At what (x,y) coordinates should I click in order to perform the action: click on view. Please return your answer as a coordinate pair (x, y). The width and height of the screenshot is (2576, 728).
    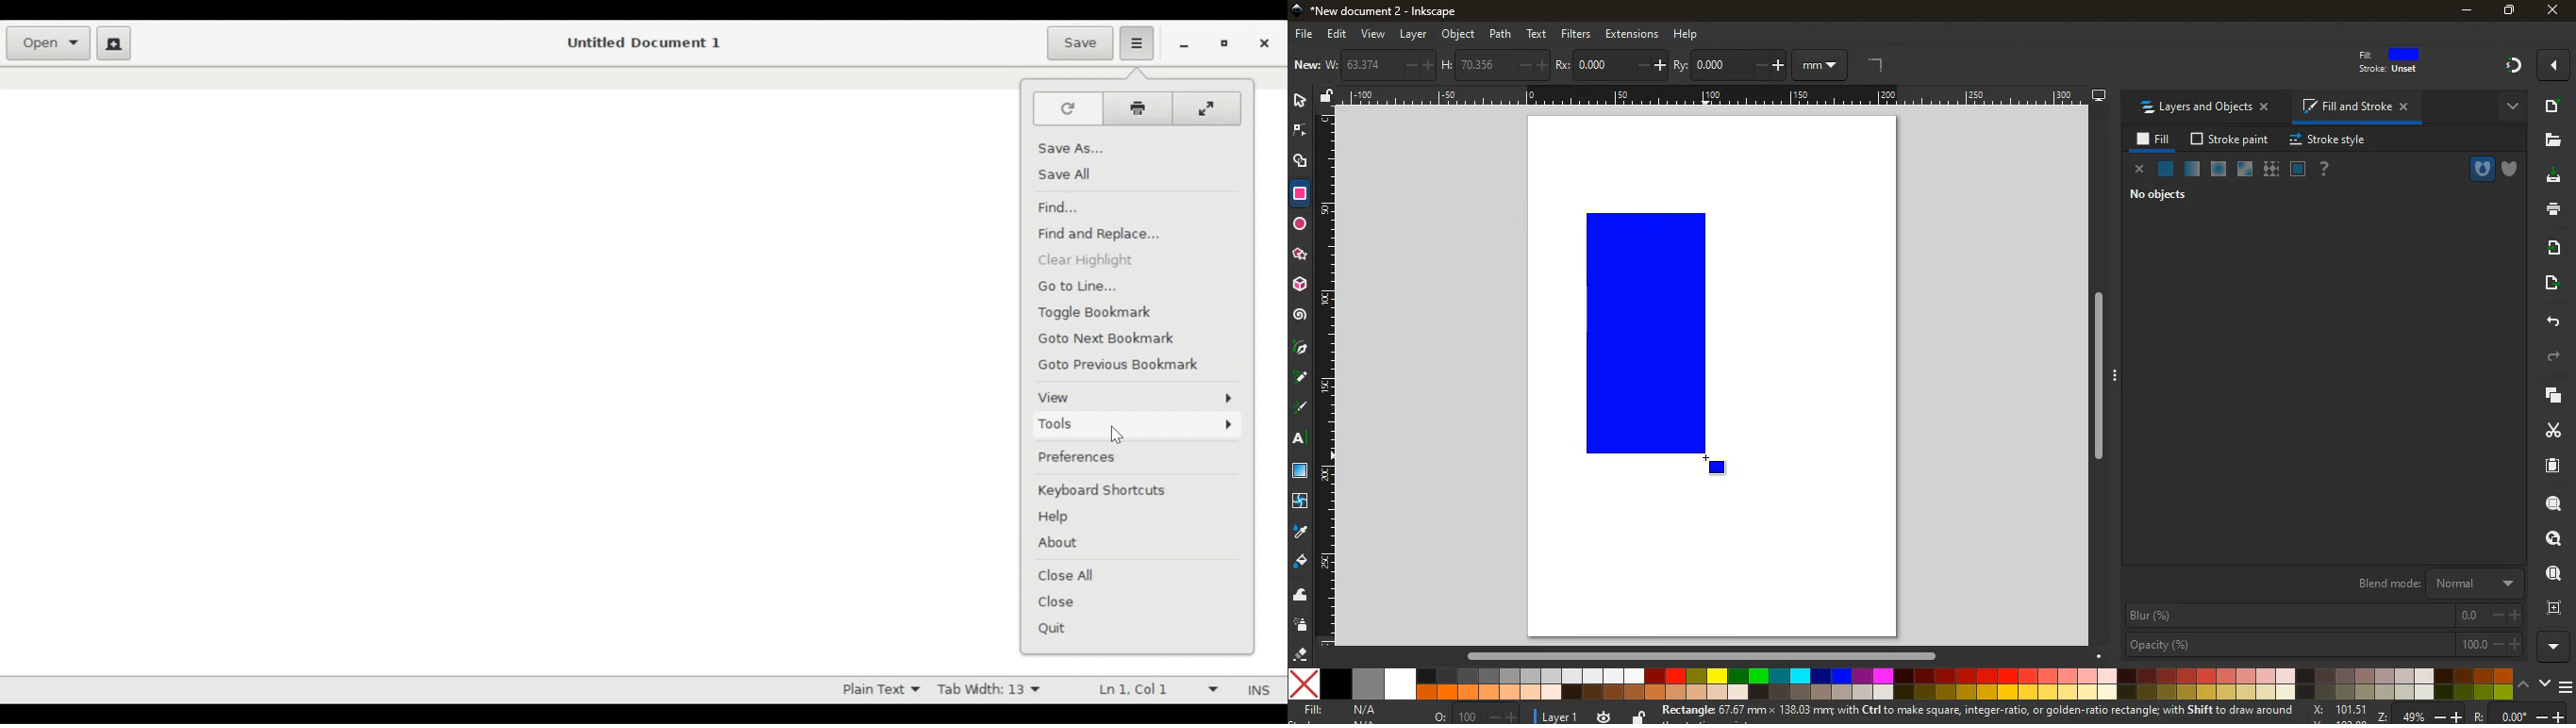
    Looking at the image, I should click on (1373, 35).